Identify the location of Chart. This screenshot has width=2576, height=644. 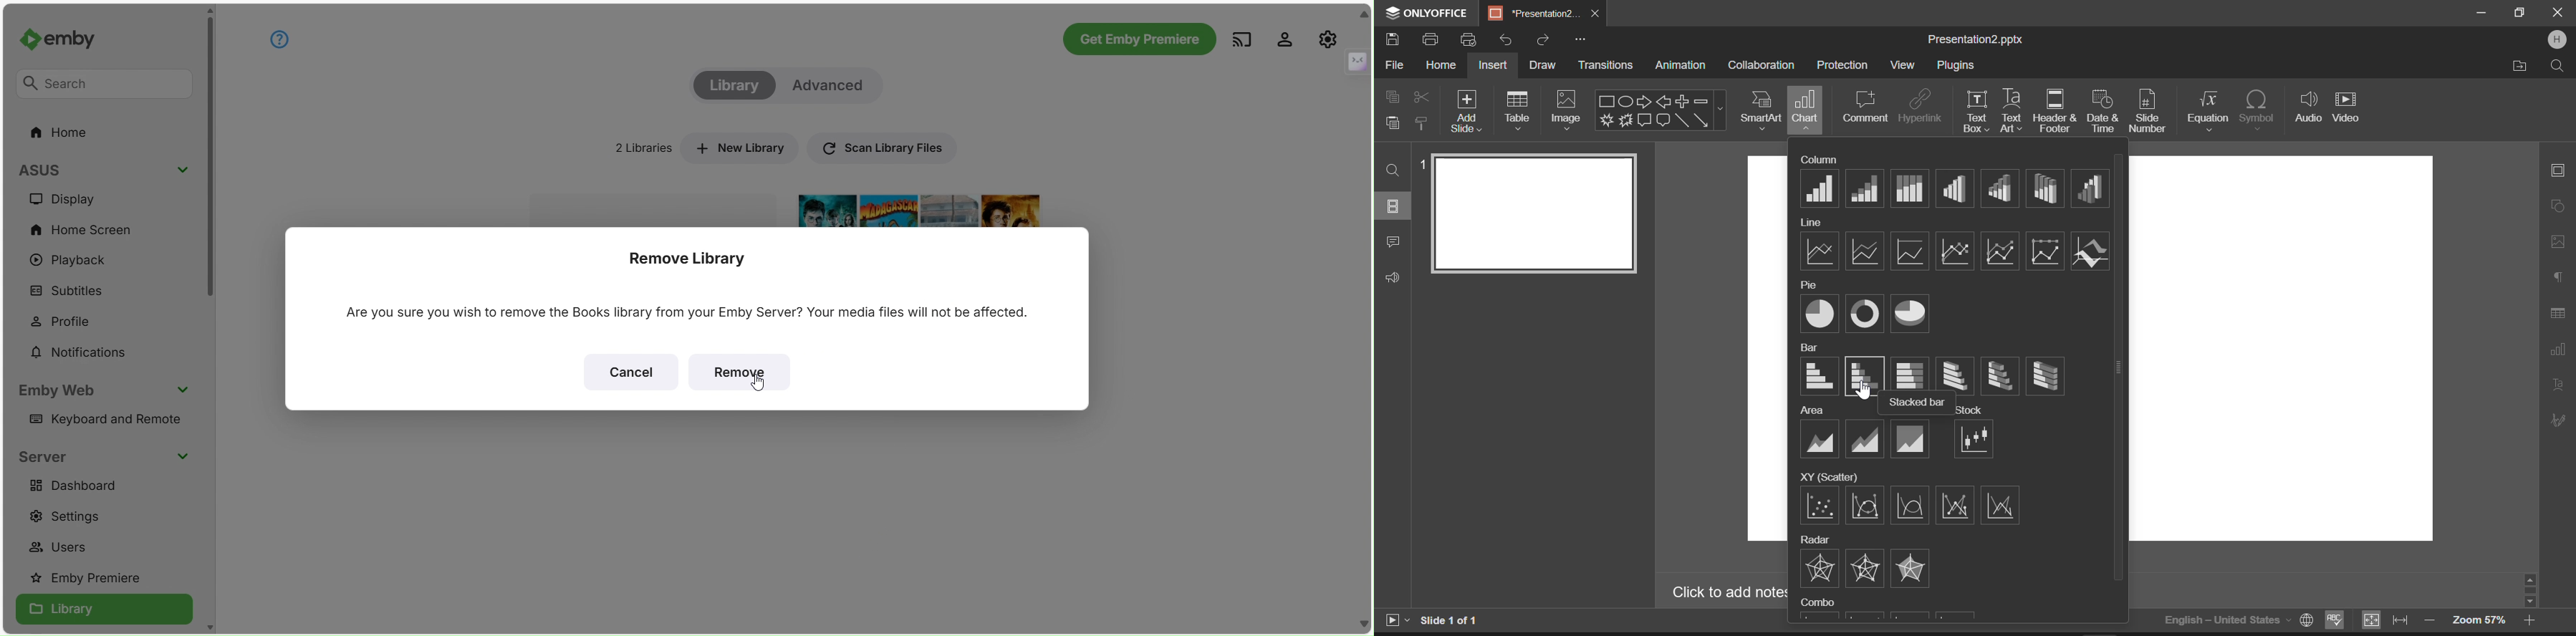
(1805, 110).